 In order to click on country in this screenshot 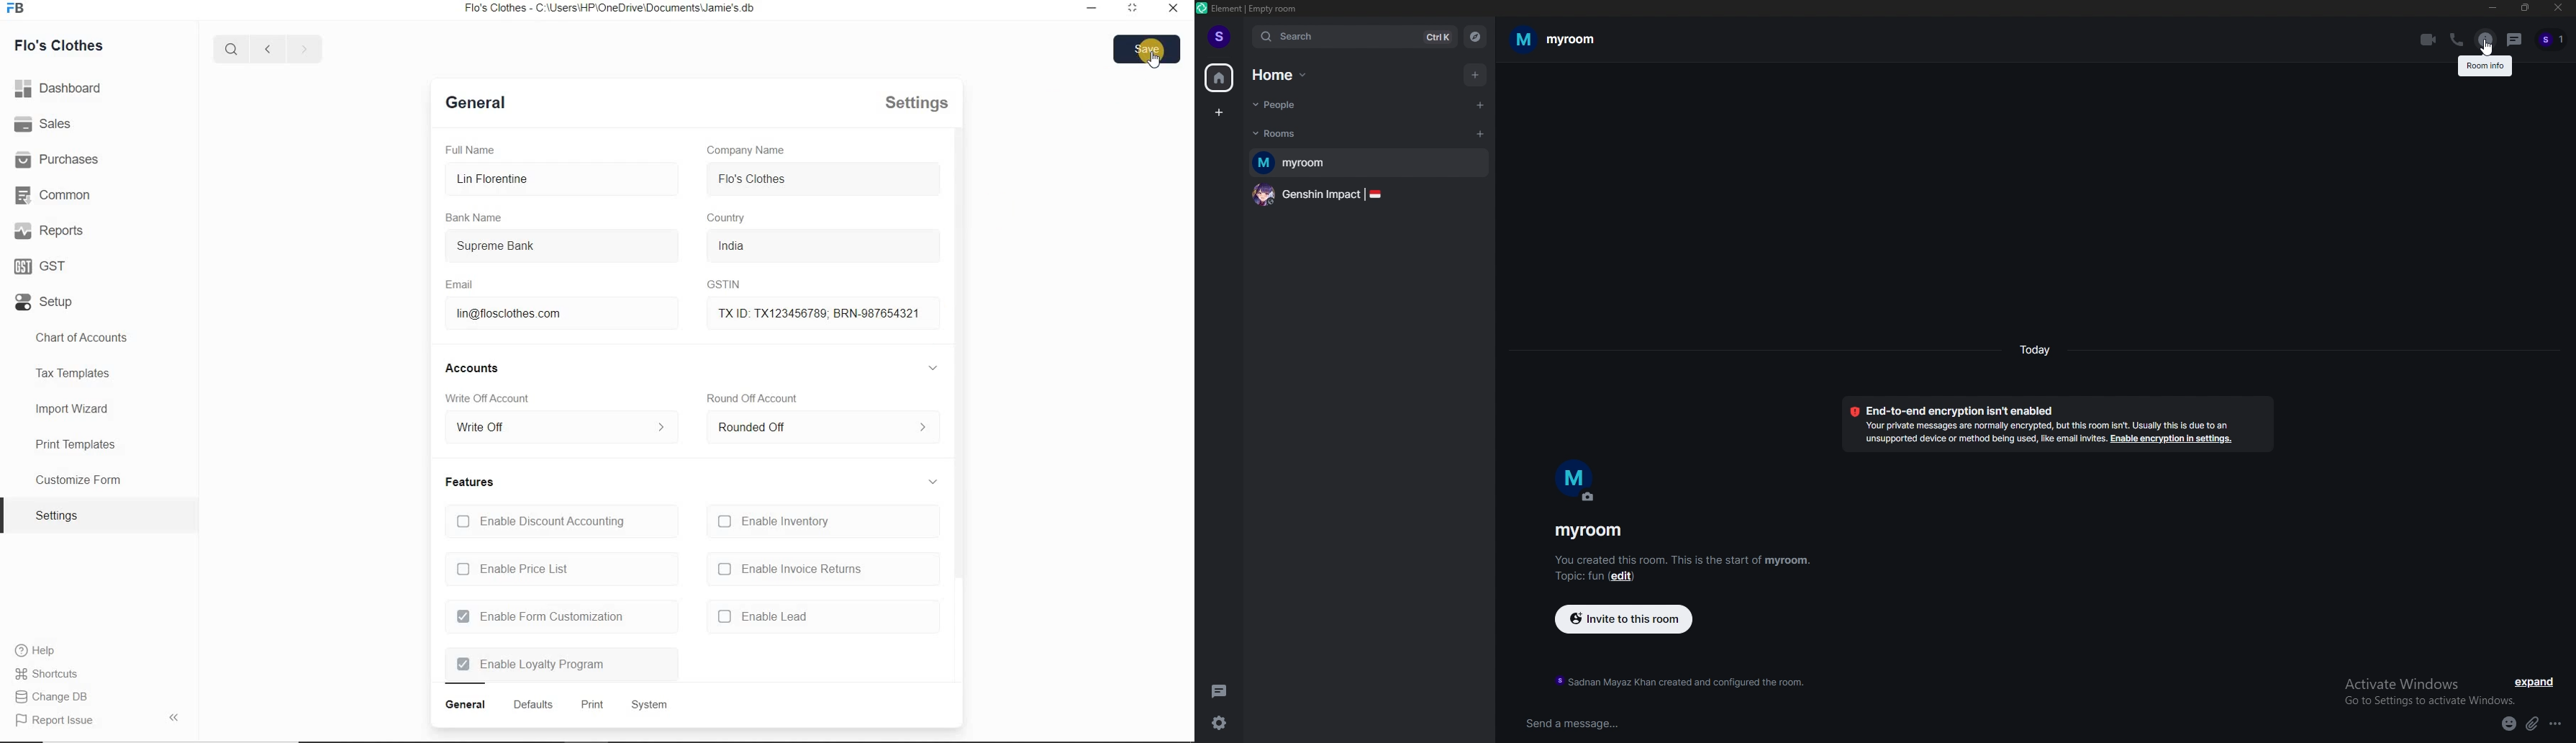, I will do `click(728, 218)`.